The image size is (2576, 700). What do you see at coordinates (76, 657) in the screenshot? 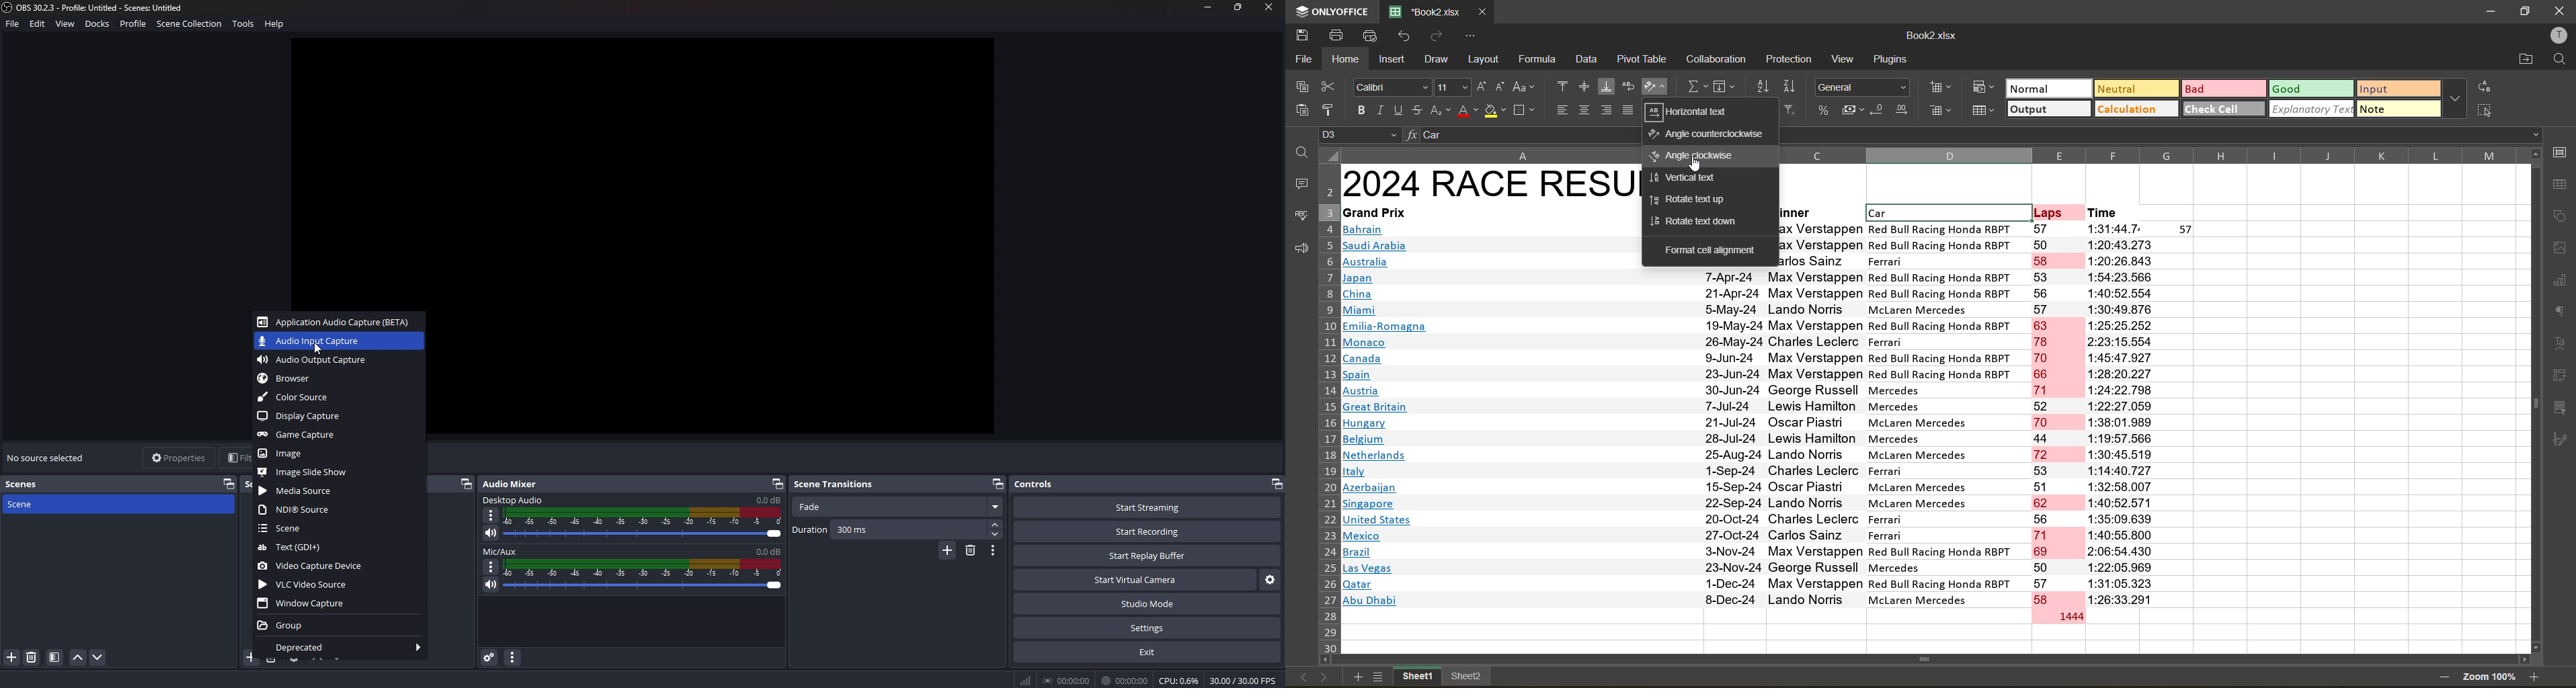
I see `move up` at bounding box center [76, 657].